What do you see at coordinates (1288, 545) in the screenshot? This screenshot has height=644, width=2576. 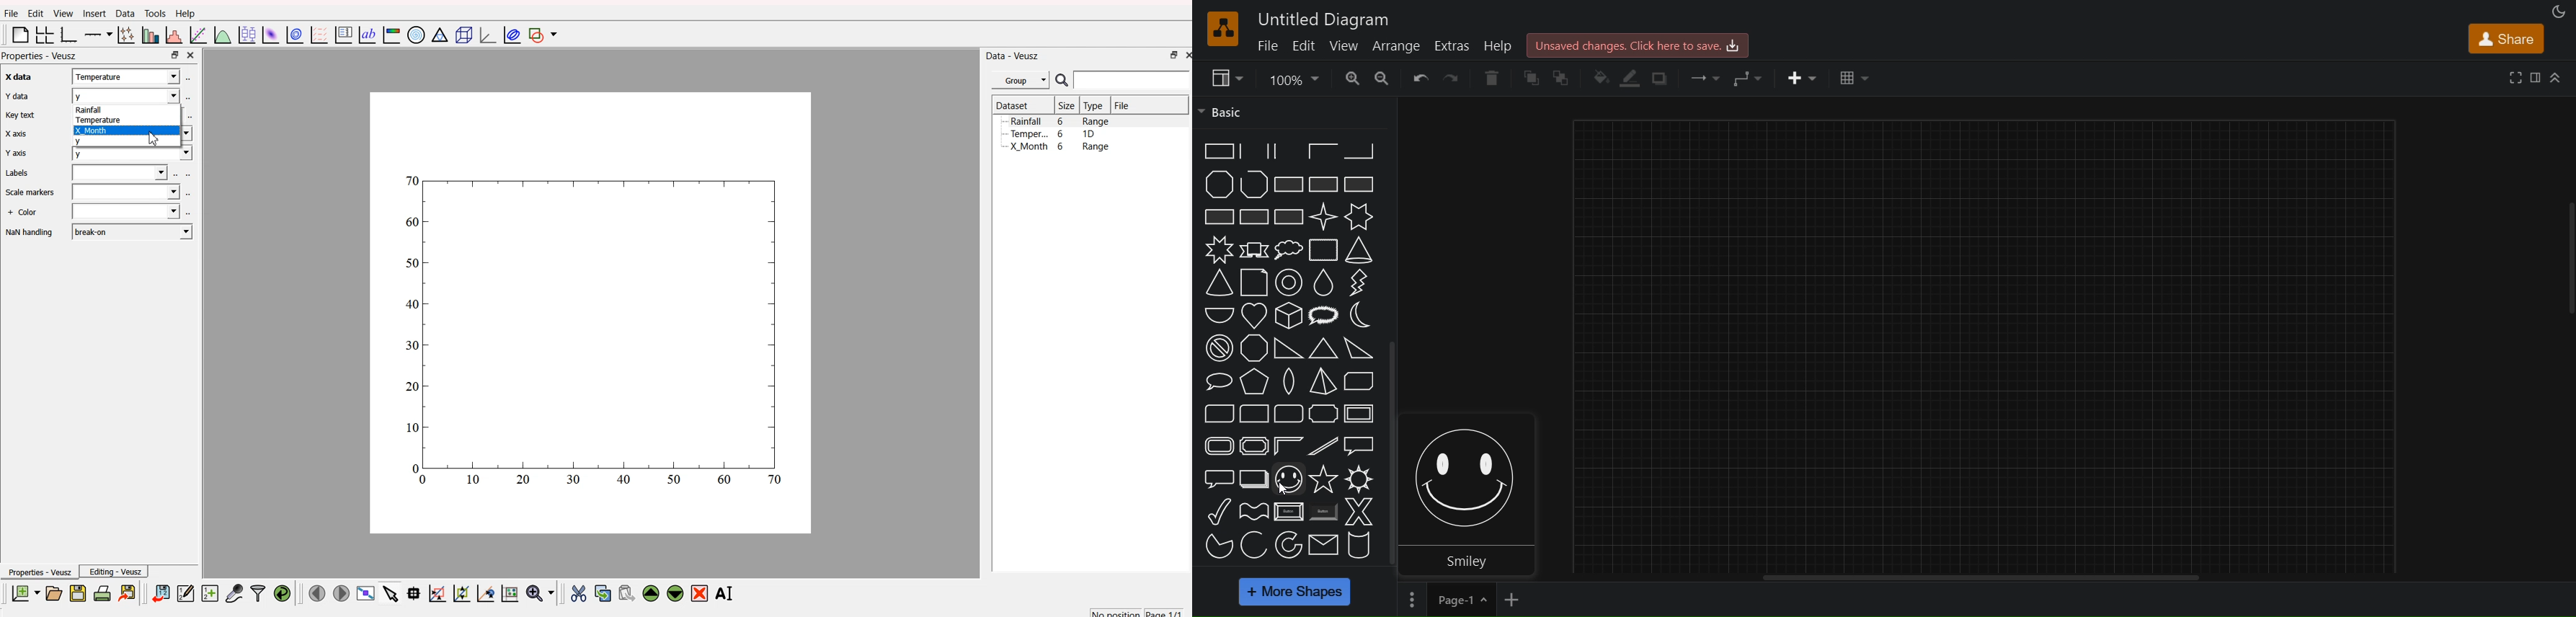 I see `partial concentric ellipse` at bounding box center [1288, 545].